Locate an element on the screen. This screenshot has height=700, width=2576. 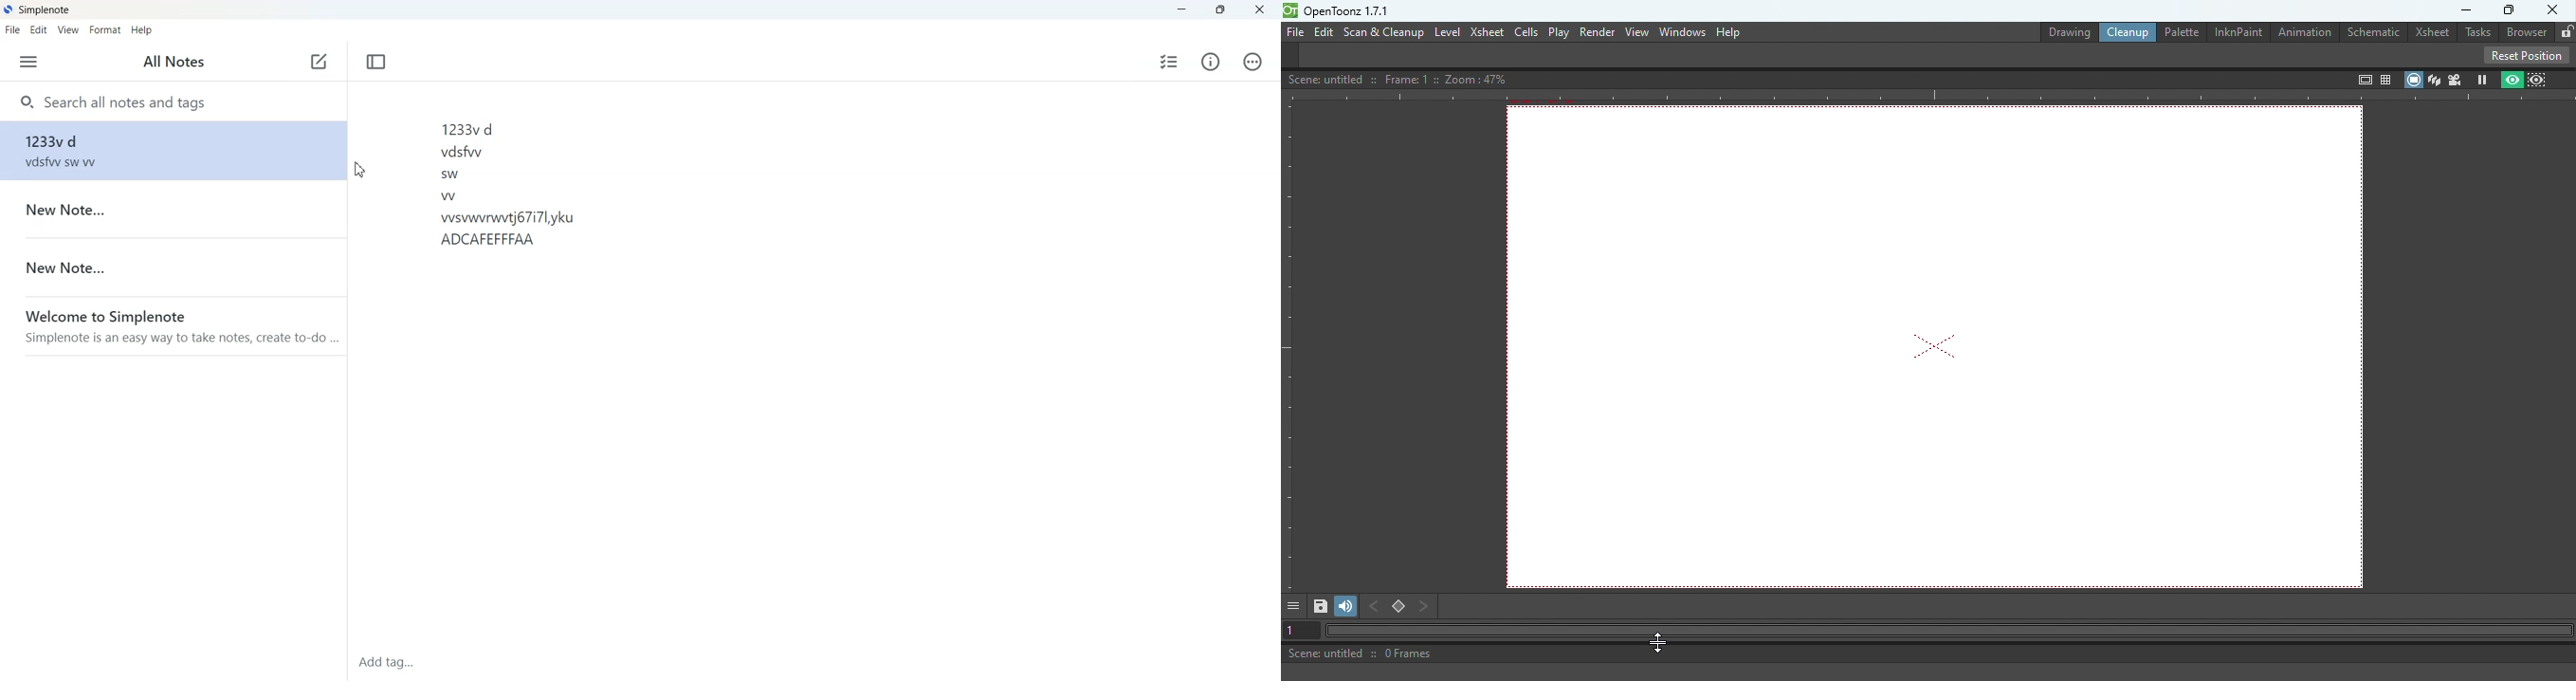
Info is located at coordinates (1211, 61).